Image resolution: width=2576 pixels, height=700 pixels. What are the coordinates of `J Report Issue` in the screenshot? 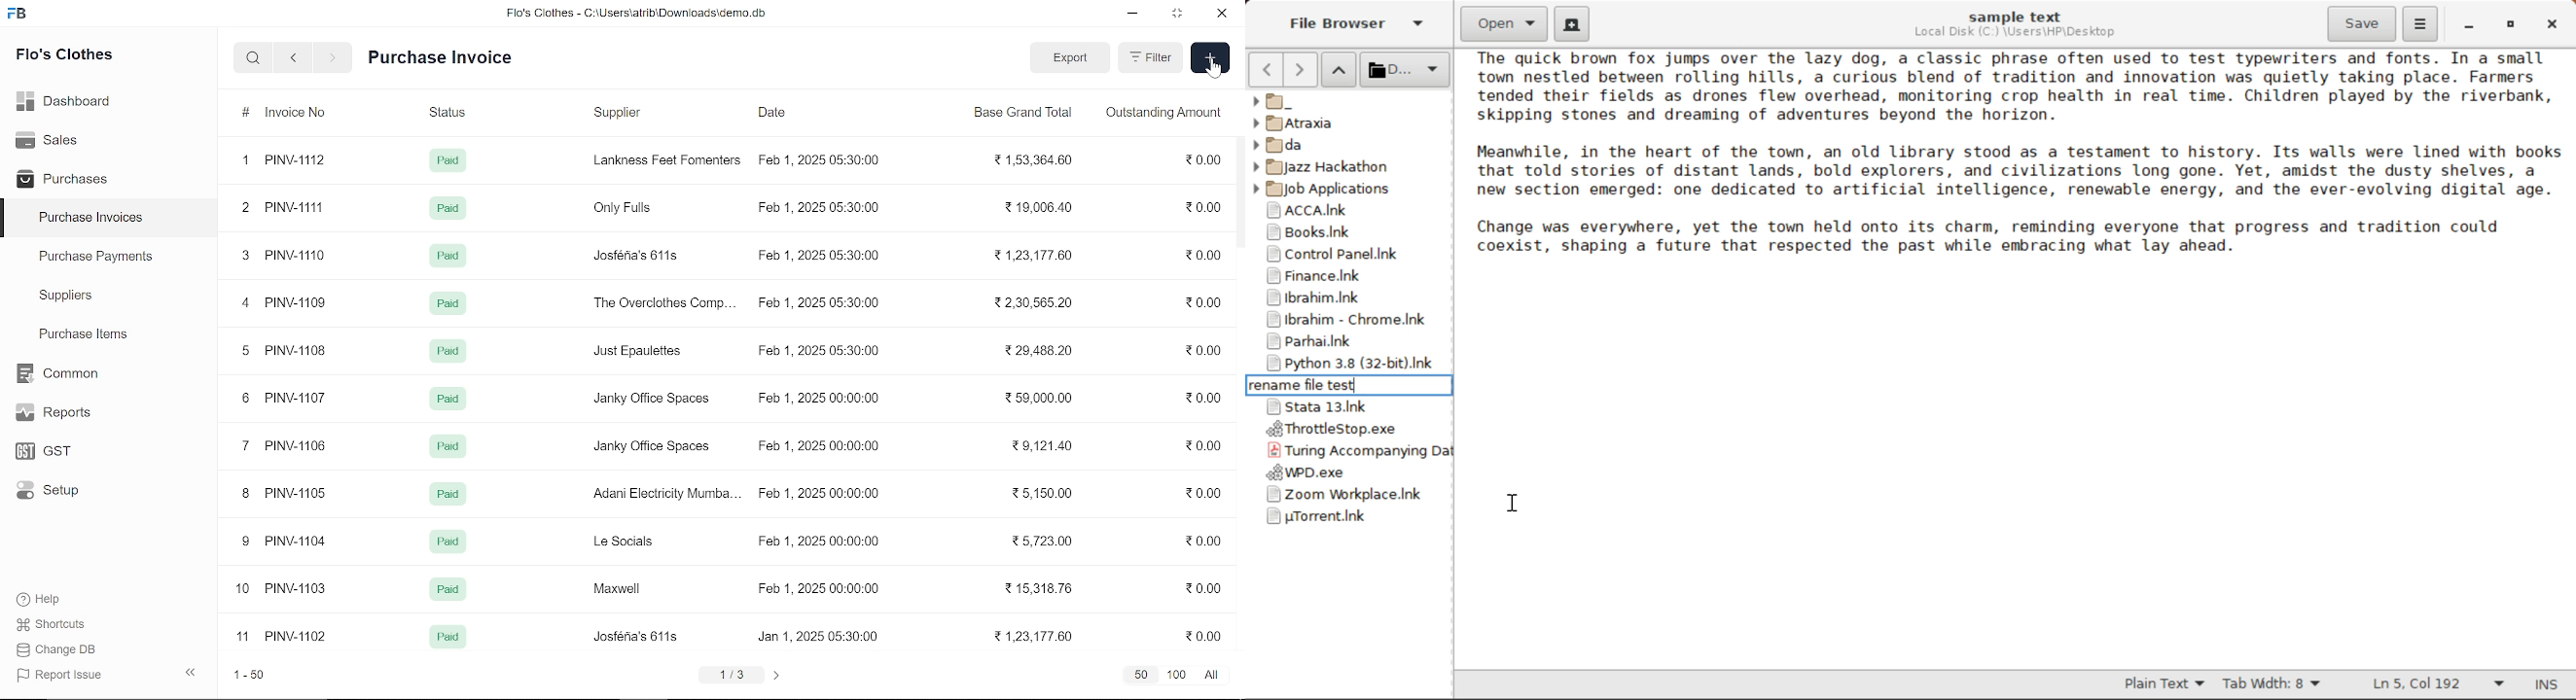 It's located at (56, 675).